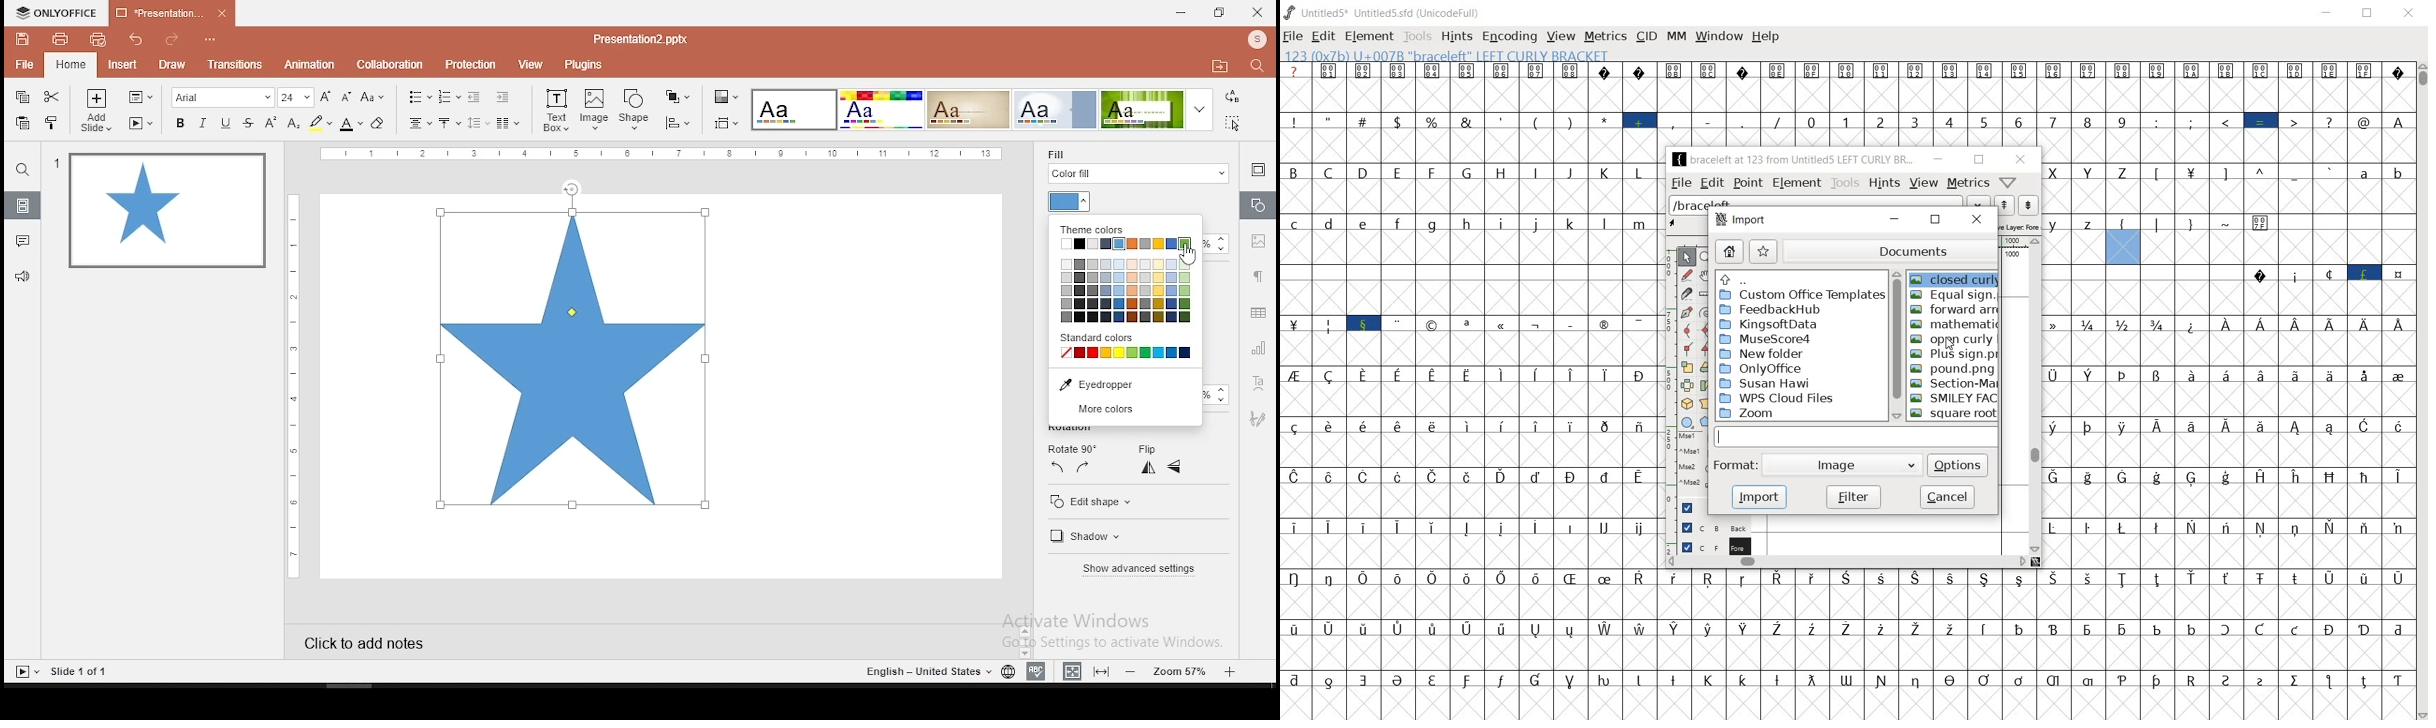 This screenshot has height=728, width=2436. What do you see at coordinates (1895, 221) in the screenshot?
I see `minimize` at bounding box center [1895, 221].